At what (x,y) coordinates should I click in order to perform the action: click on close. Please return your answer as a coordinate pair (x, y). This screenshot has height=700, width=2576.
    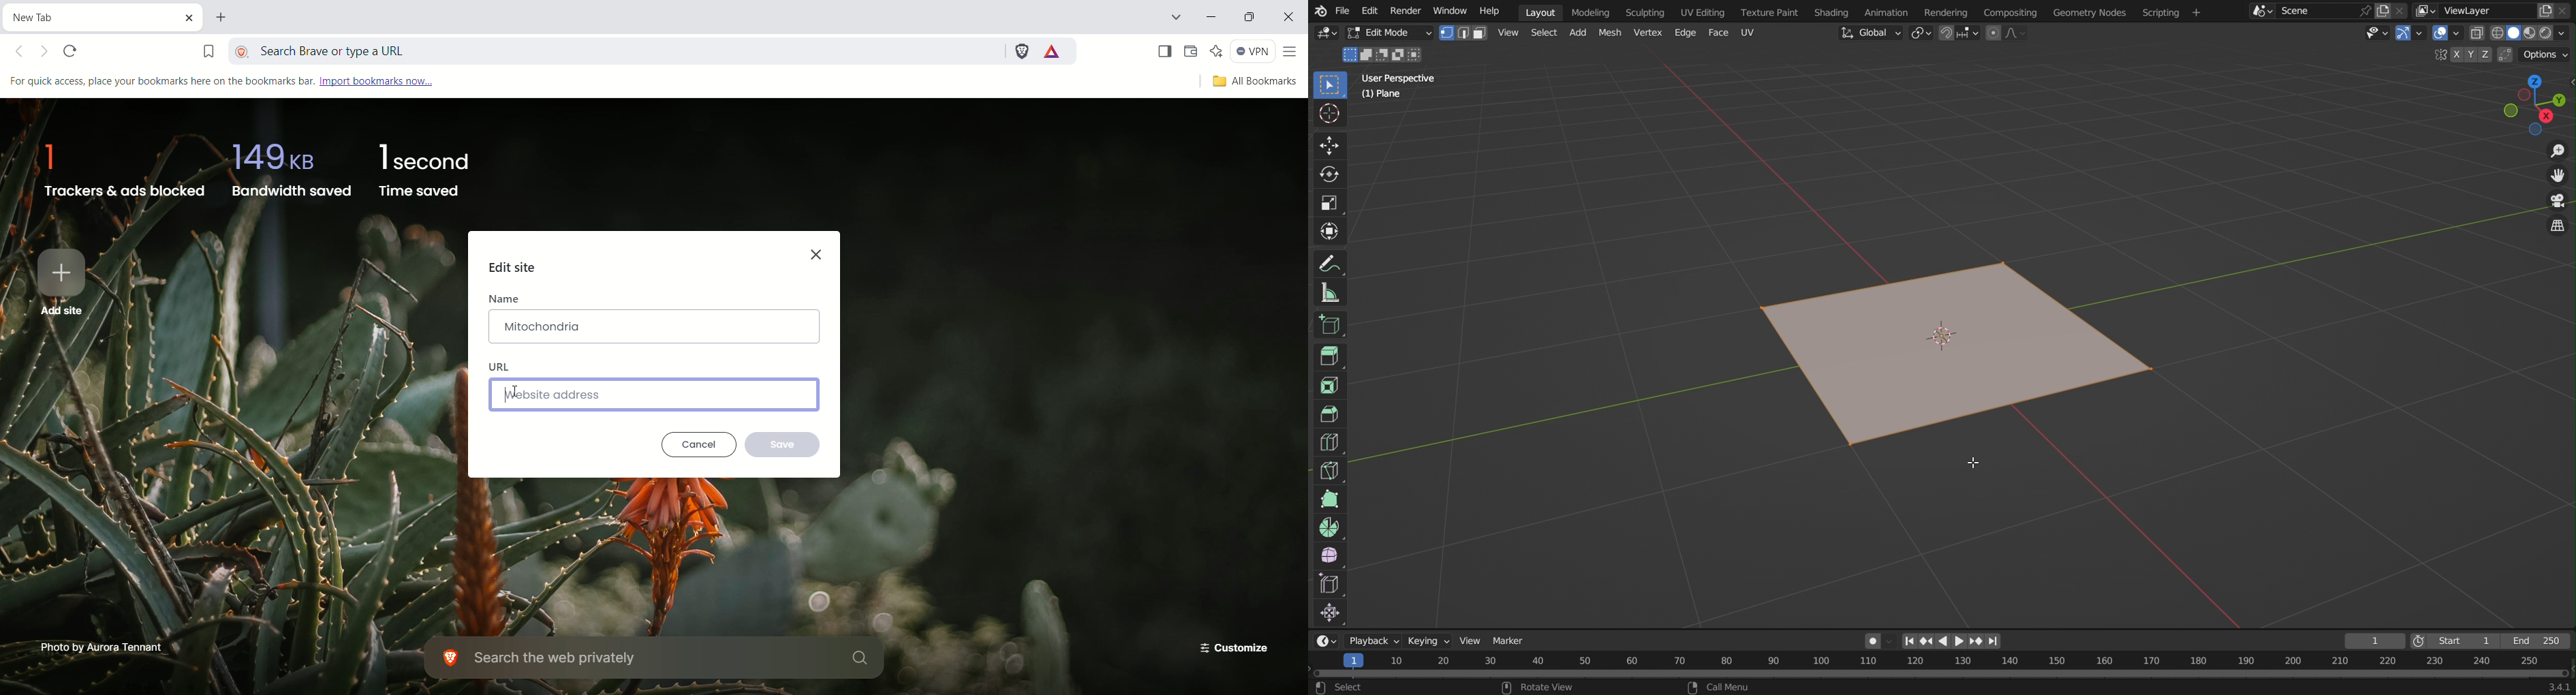
    Looking at the image, I should click on (2402, 9).